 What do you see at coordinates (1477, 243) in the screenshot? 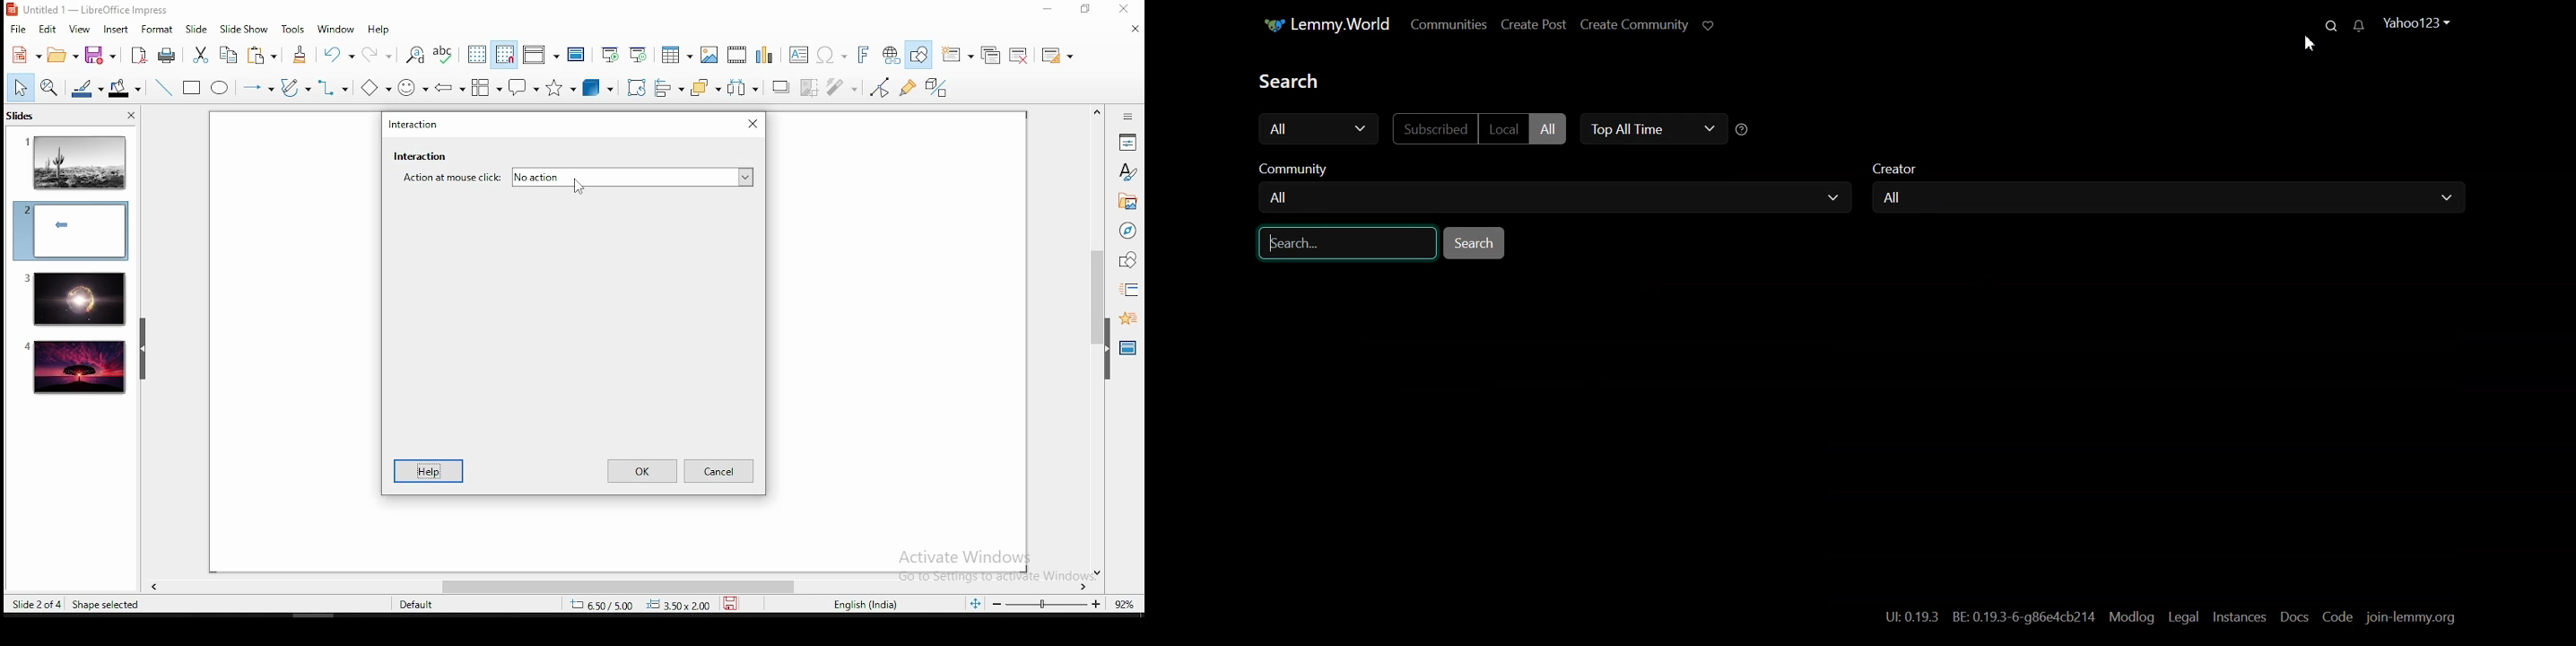
I see `Search` at bounding box center [1477, 243].